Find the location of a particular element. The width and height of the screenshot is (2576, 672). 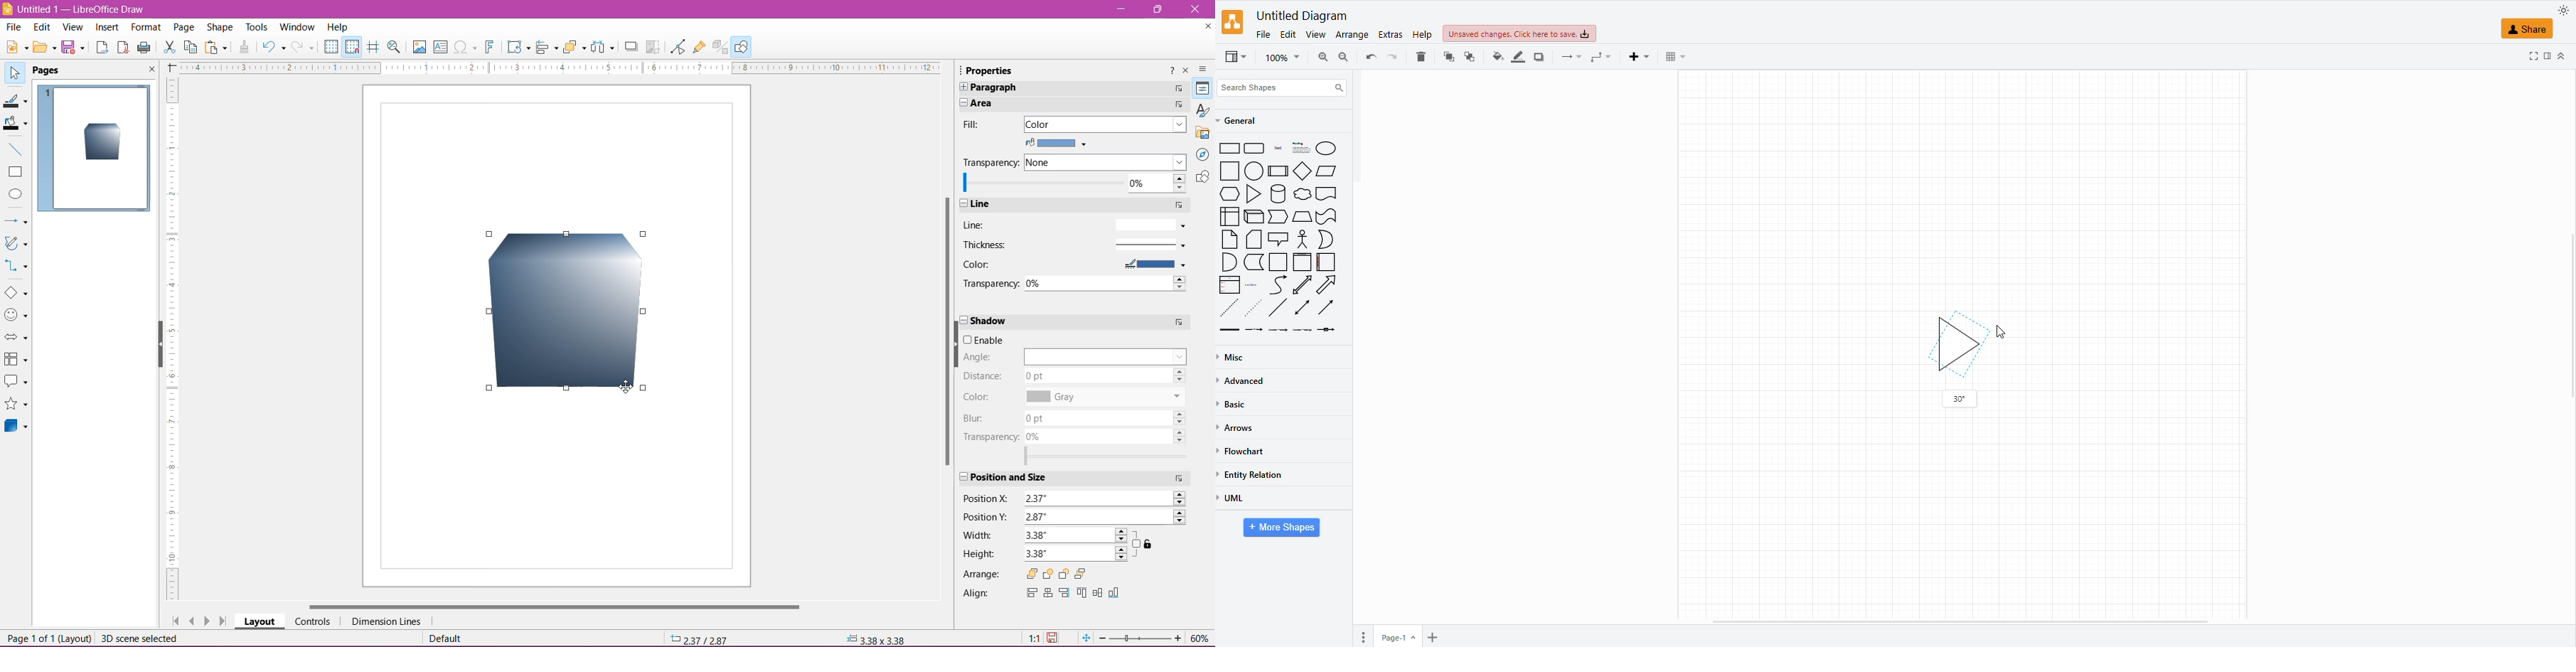

Transparency is located at coordinates (993, 436).